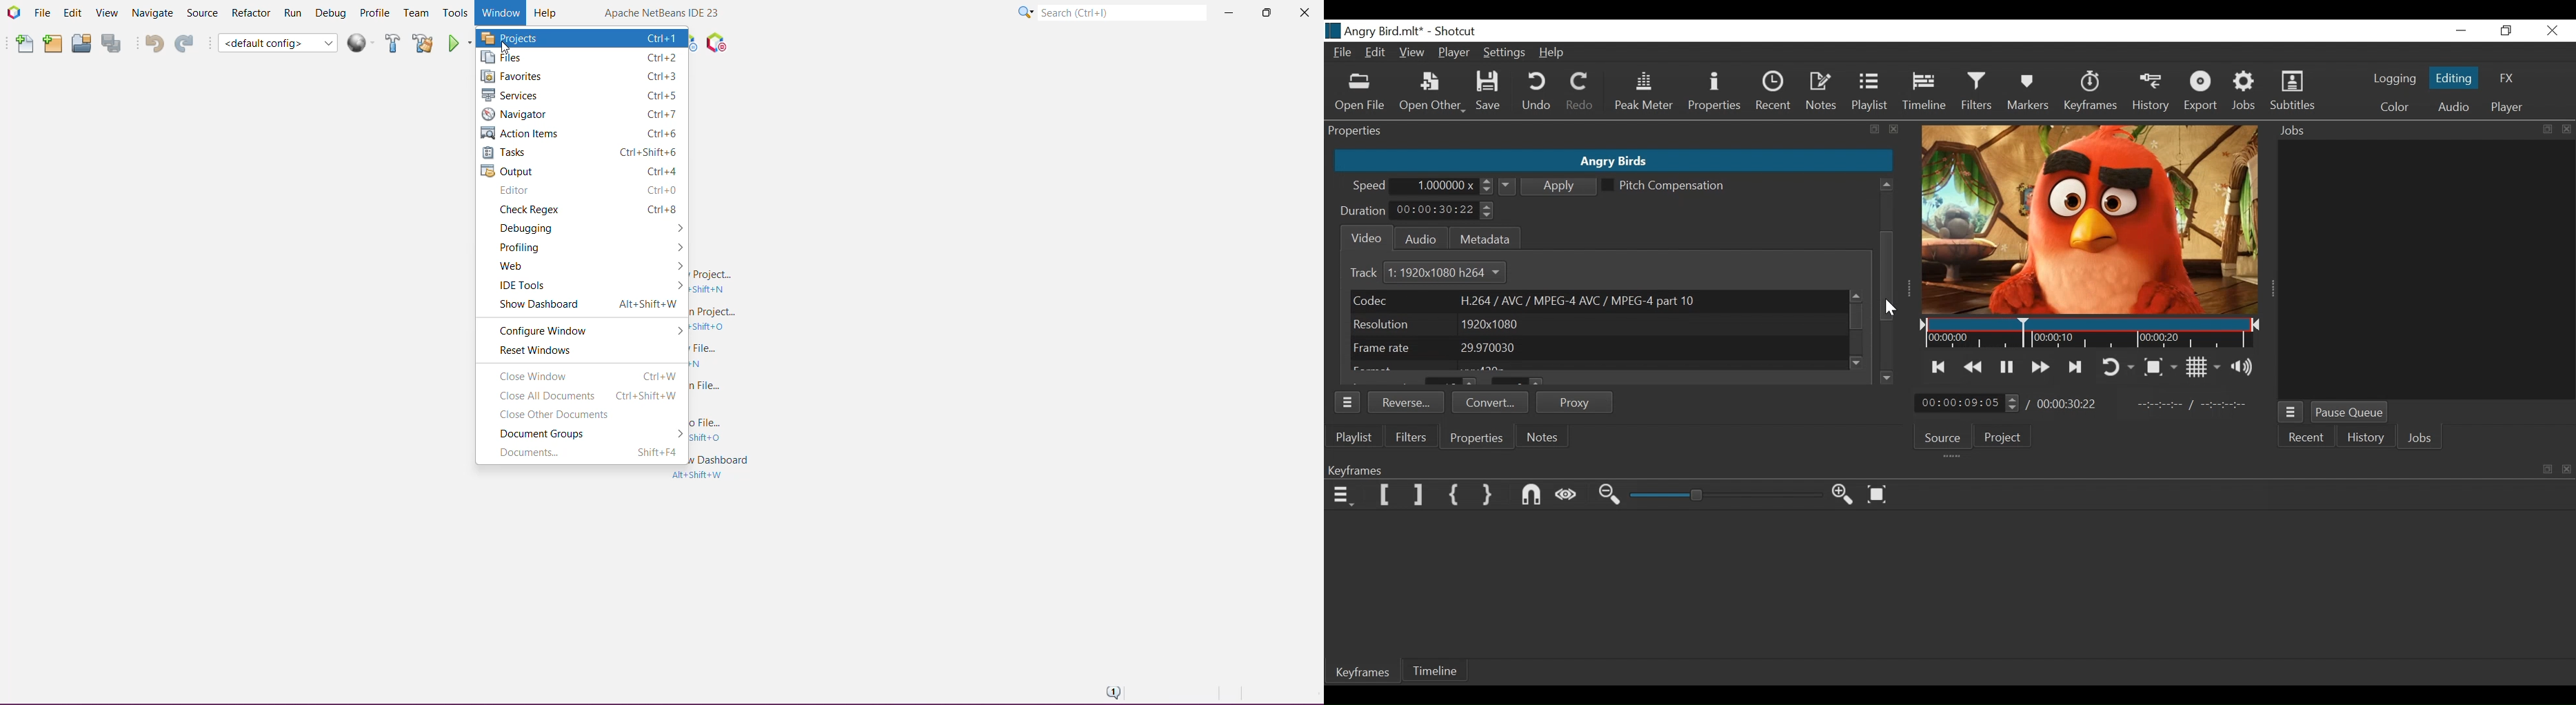  What do you see at coordinates (1484, 237) in the screenshot?
I see `Metadata` at bounding box center [1484, 237].